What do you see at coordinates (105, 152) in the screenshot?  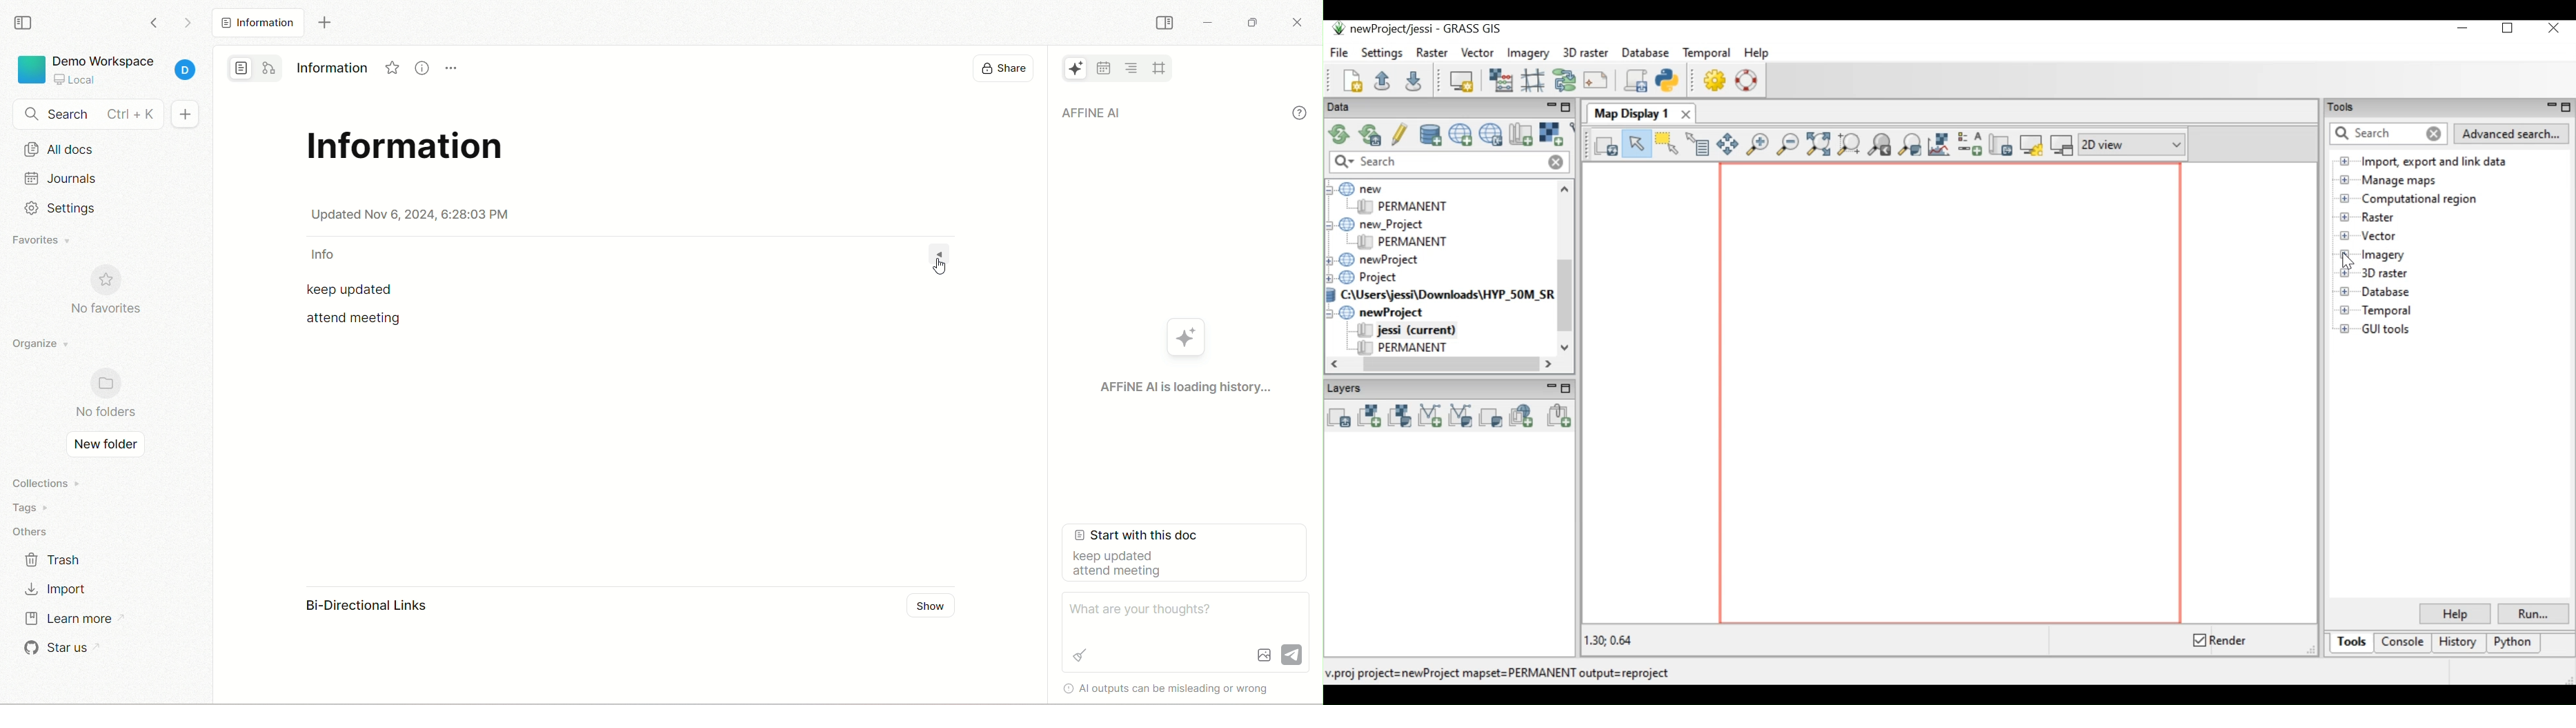 I see `all docs` at bounding box center [105, 152].